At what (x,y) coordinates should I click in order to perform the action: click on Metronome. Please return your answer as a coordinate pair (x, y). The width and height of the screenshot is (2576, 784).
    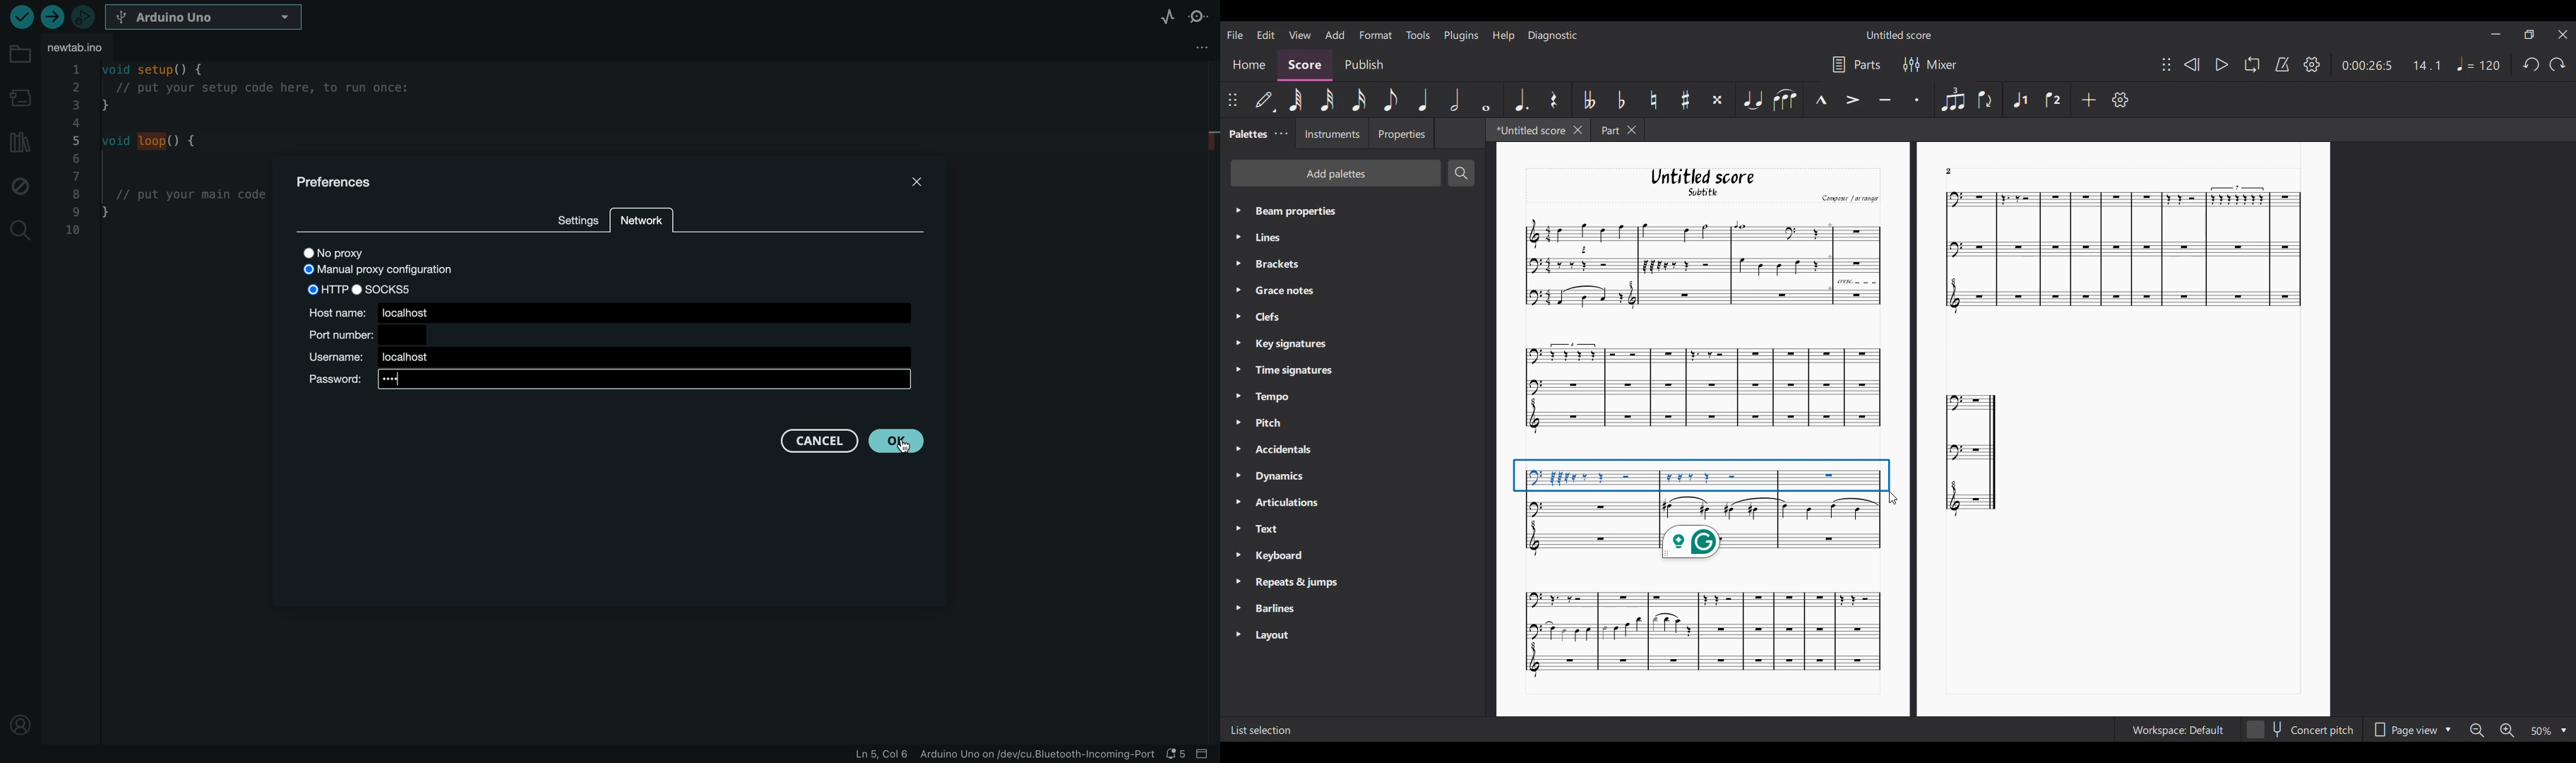
    Looking at the image, I should click on (2282, 64).